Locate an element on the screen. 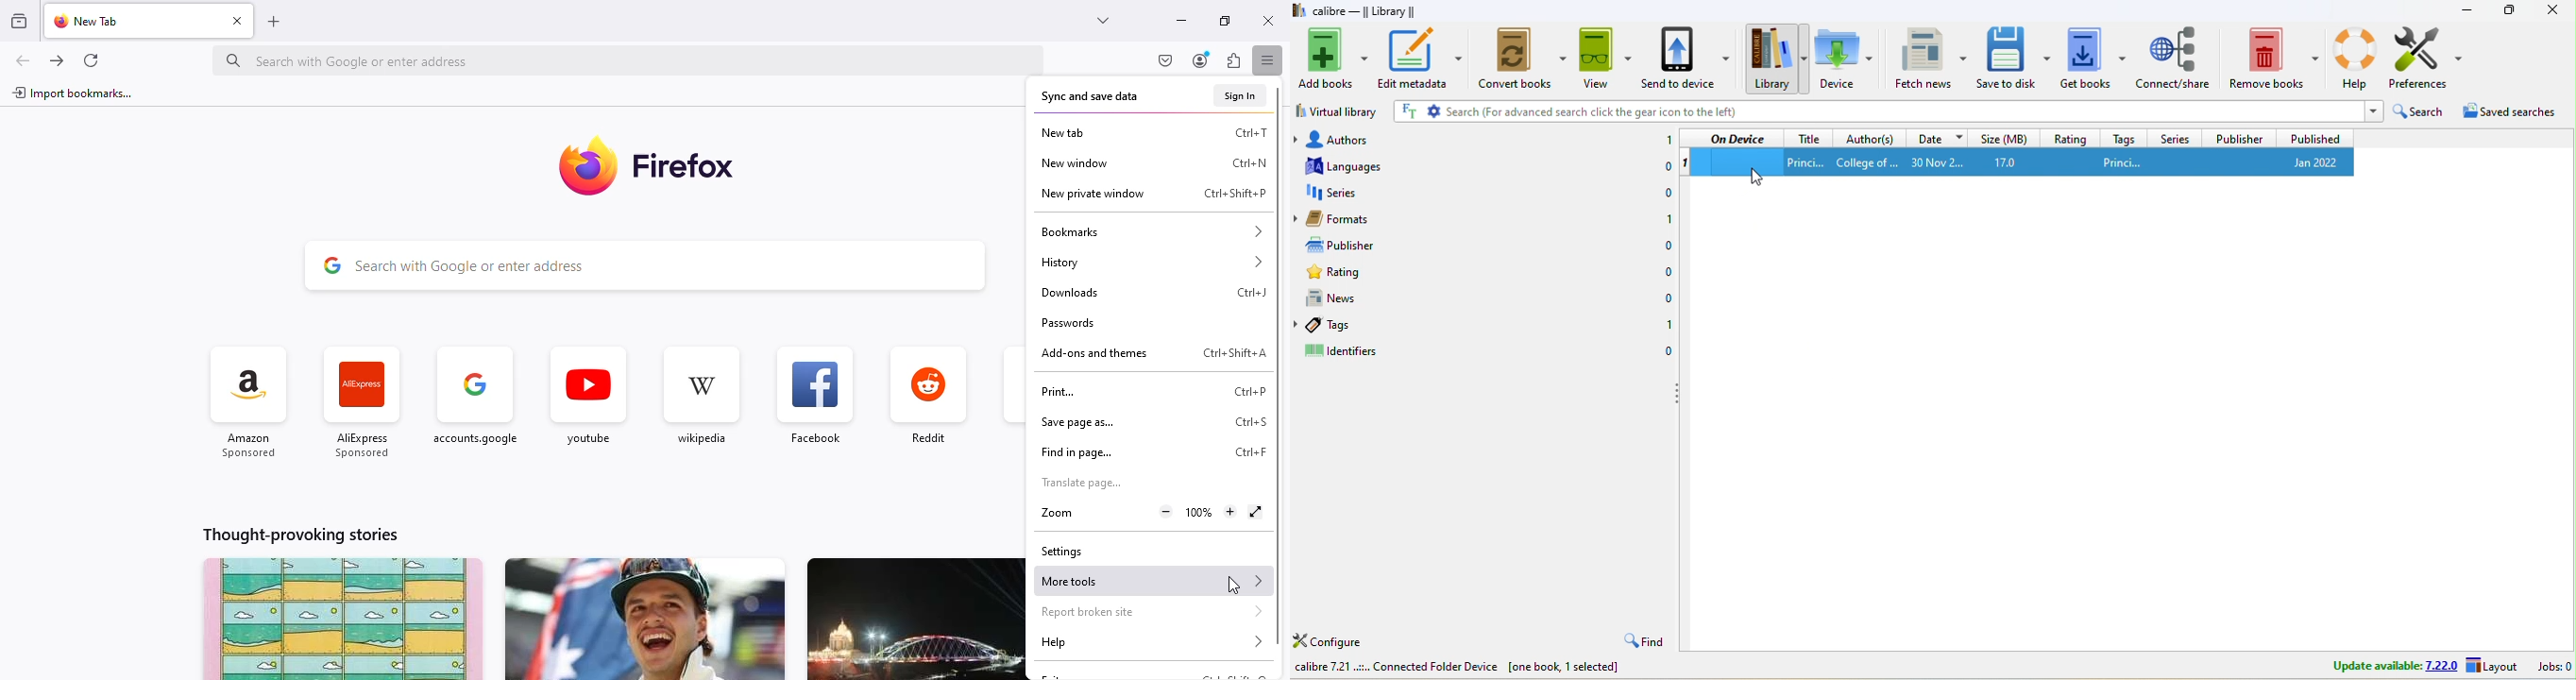 The width and height of the screenshot is (2576, 700). new tab is located at coordinates (91, 21).